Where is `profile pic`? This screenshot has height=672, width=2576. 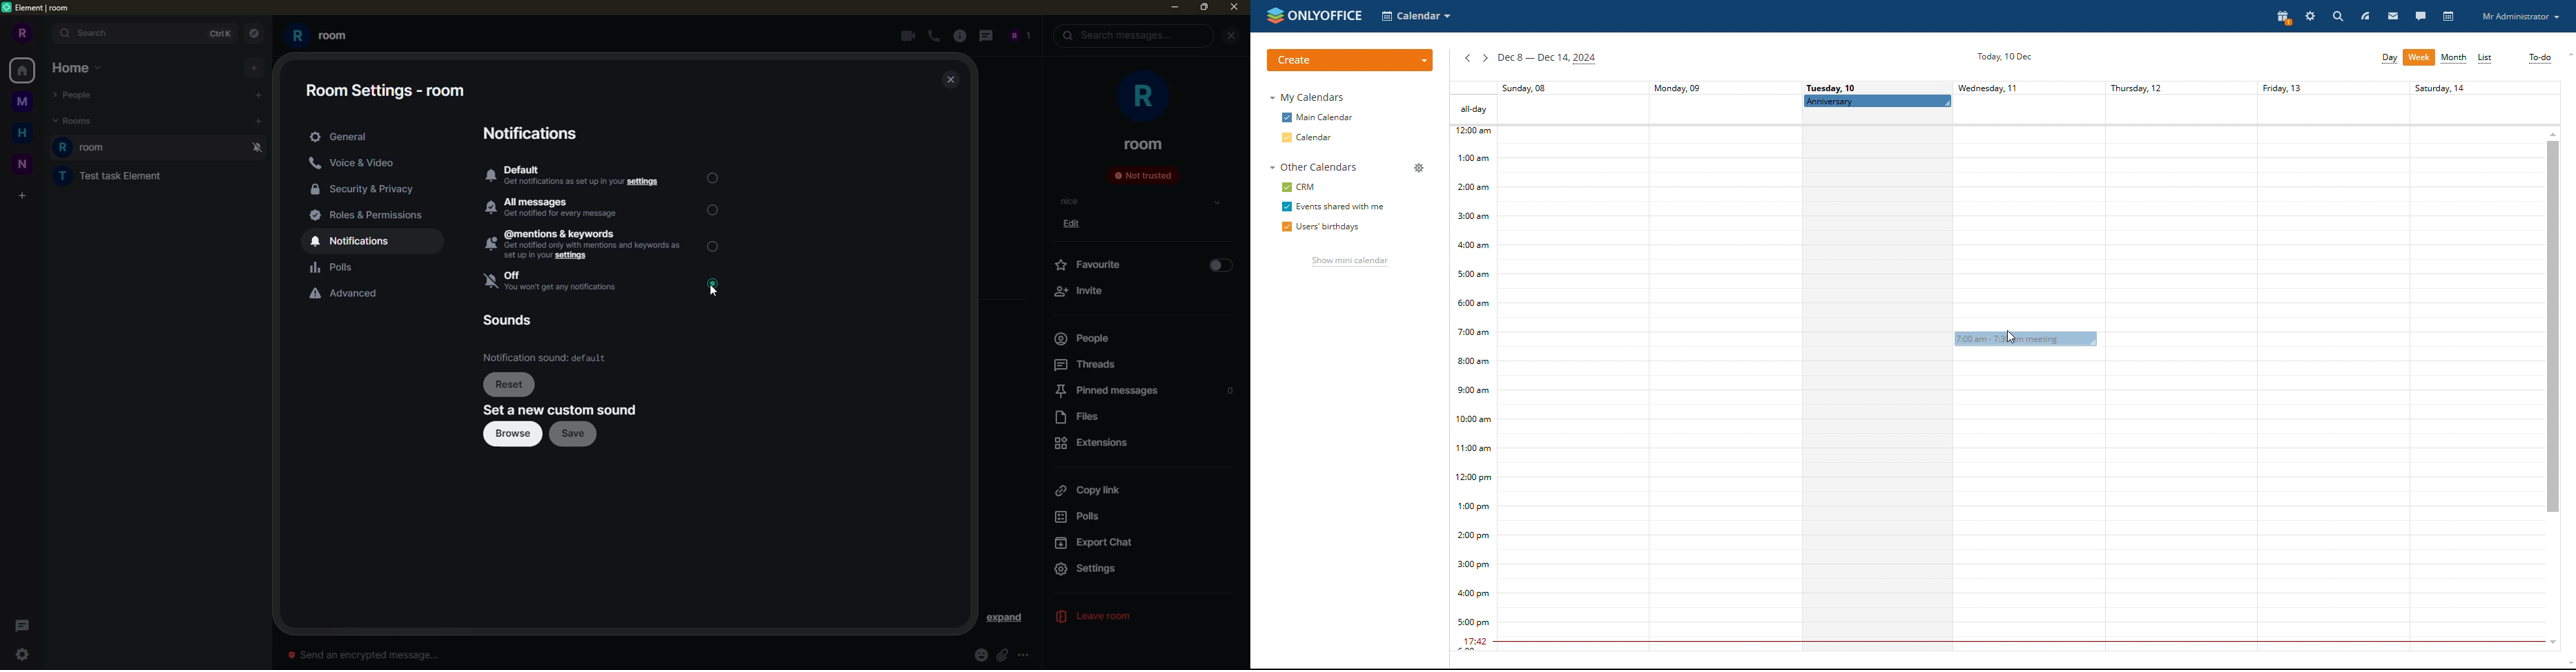 profile pic is located at coordinates (1140, 95).